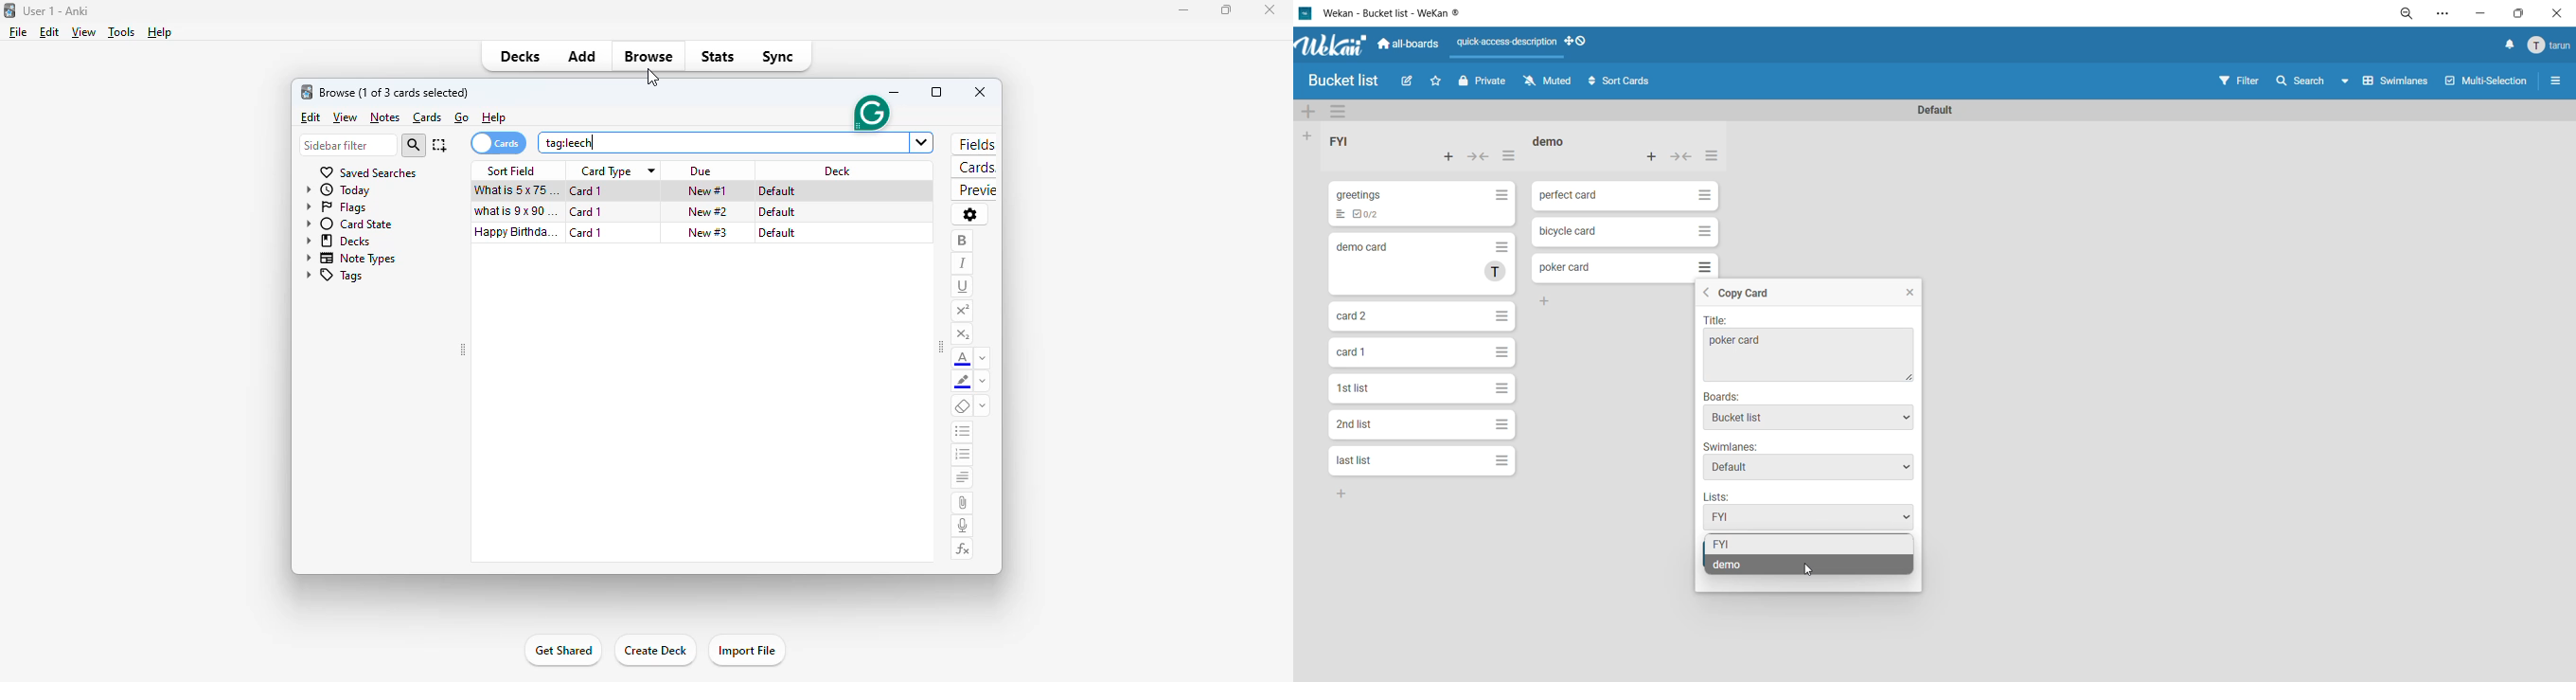 Image resolution: width=2576 pixels, height=700 pixels. I want to click on due, so click(700, 171).